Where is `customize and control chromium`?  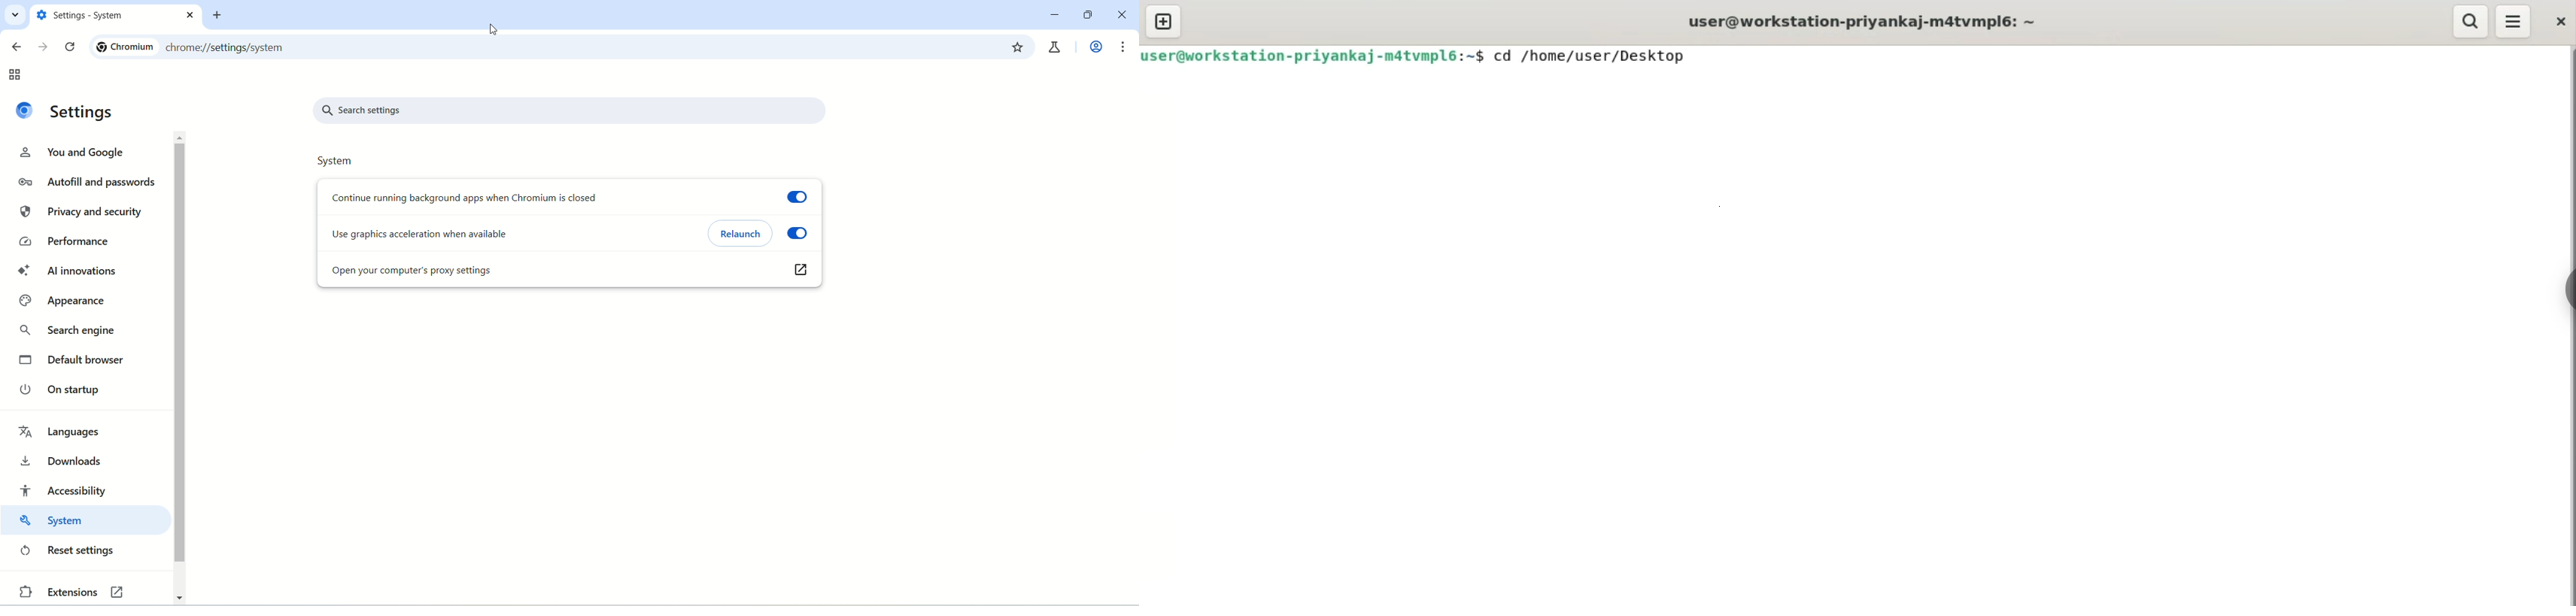 customize and control chromium is located at coordinates (1124, 47).